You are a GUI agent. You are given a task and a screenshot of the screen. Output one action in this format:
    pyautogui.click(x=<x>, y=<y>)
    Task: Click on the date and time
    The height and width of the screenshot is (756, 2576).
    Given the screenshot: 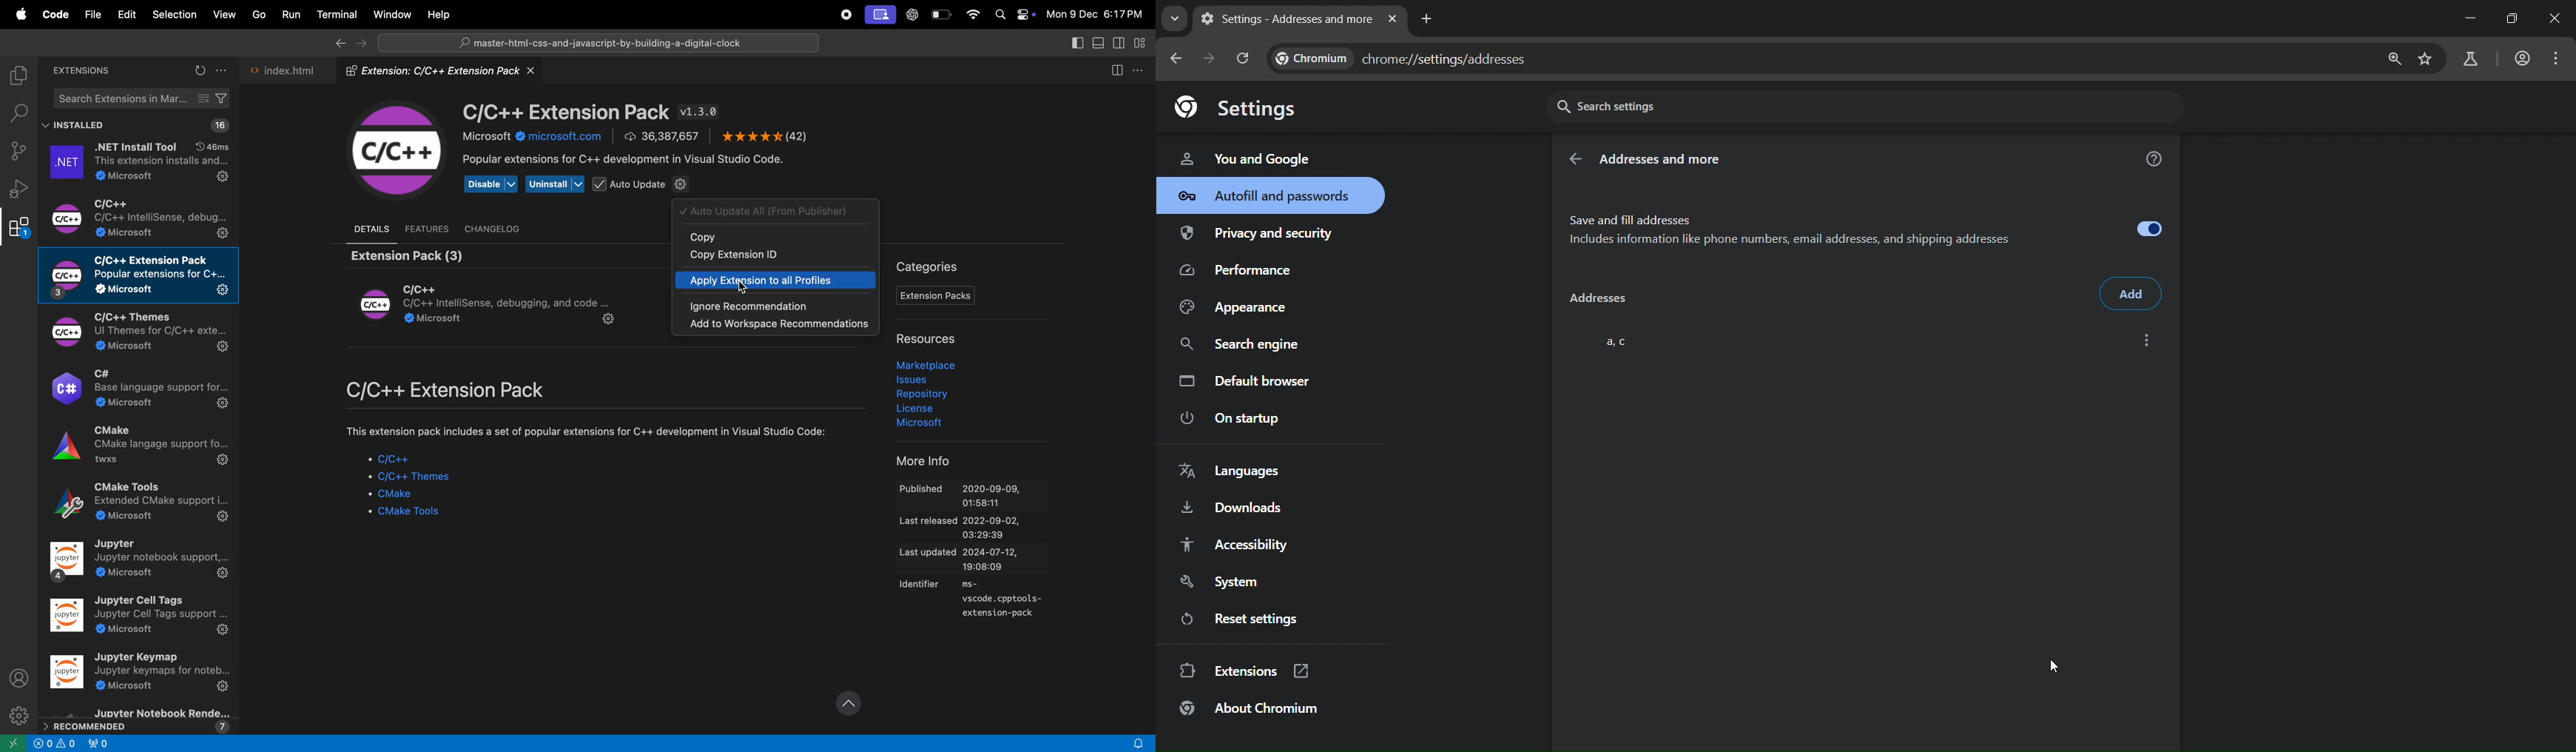 What is the action you would take?
    pyautogui.click(x=1096, y=15)
    